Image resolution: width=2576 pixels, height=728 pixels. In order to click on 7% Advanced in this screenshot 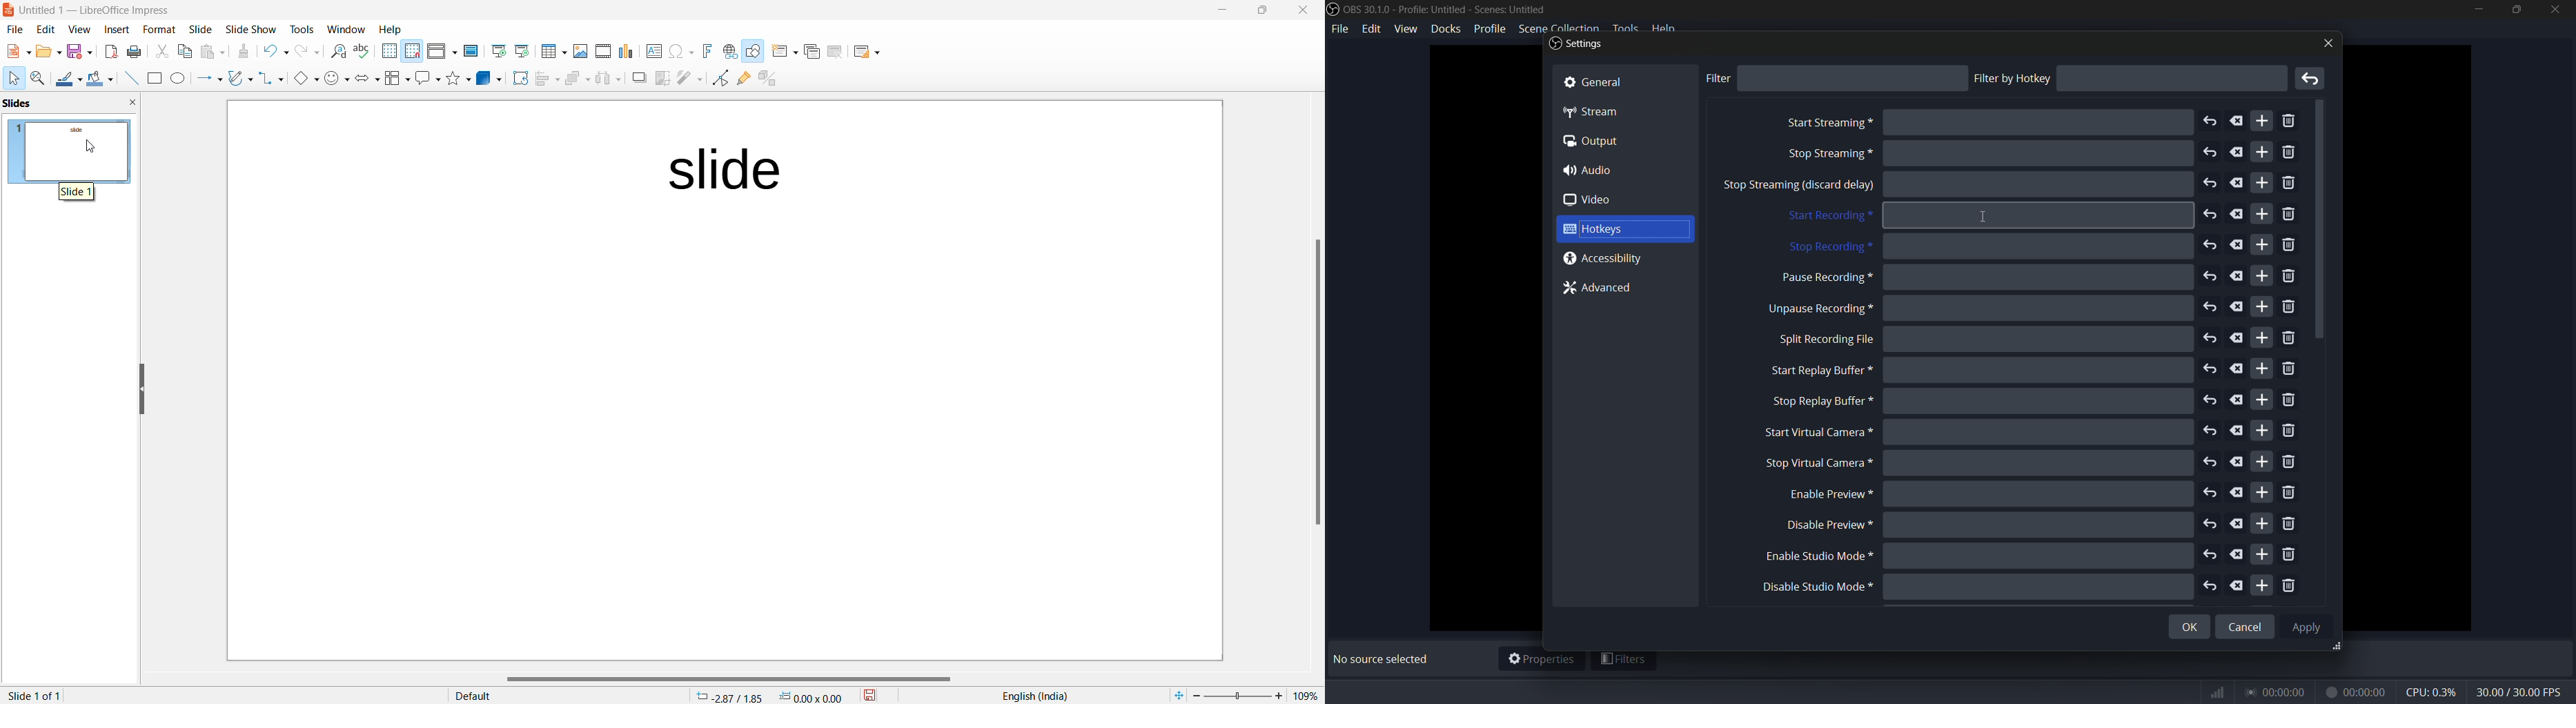, I will do `click(1603, 289)`.